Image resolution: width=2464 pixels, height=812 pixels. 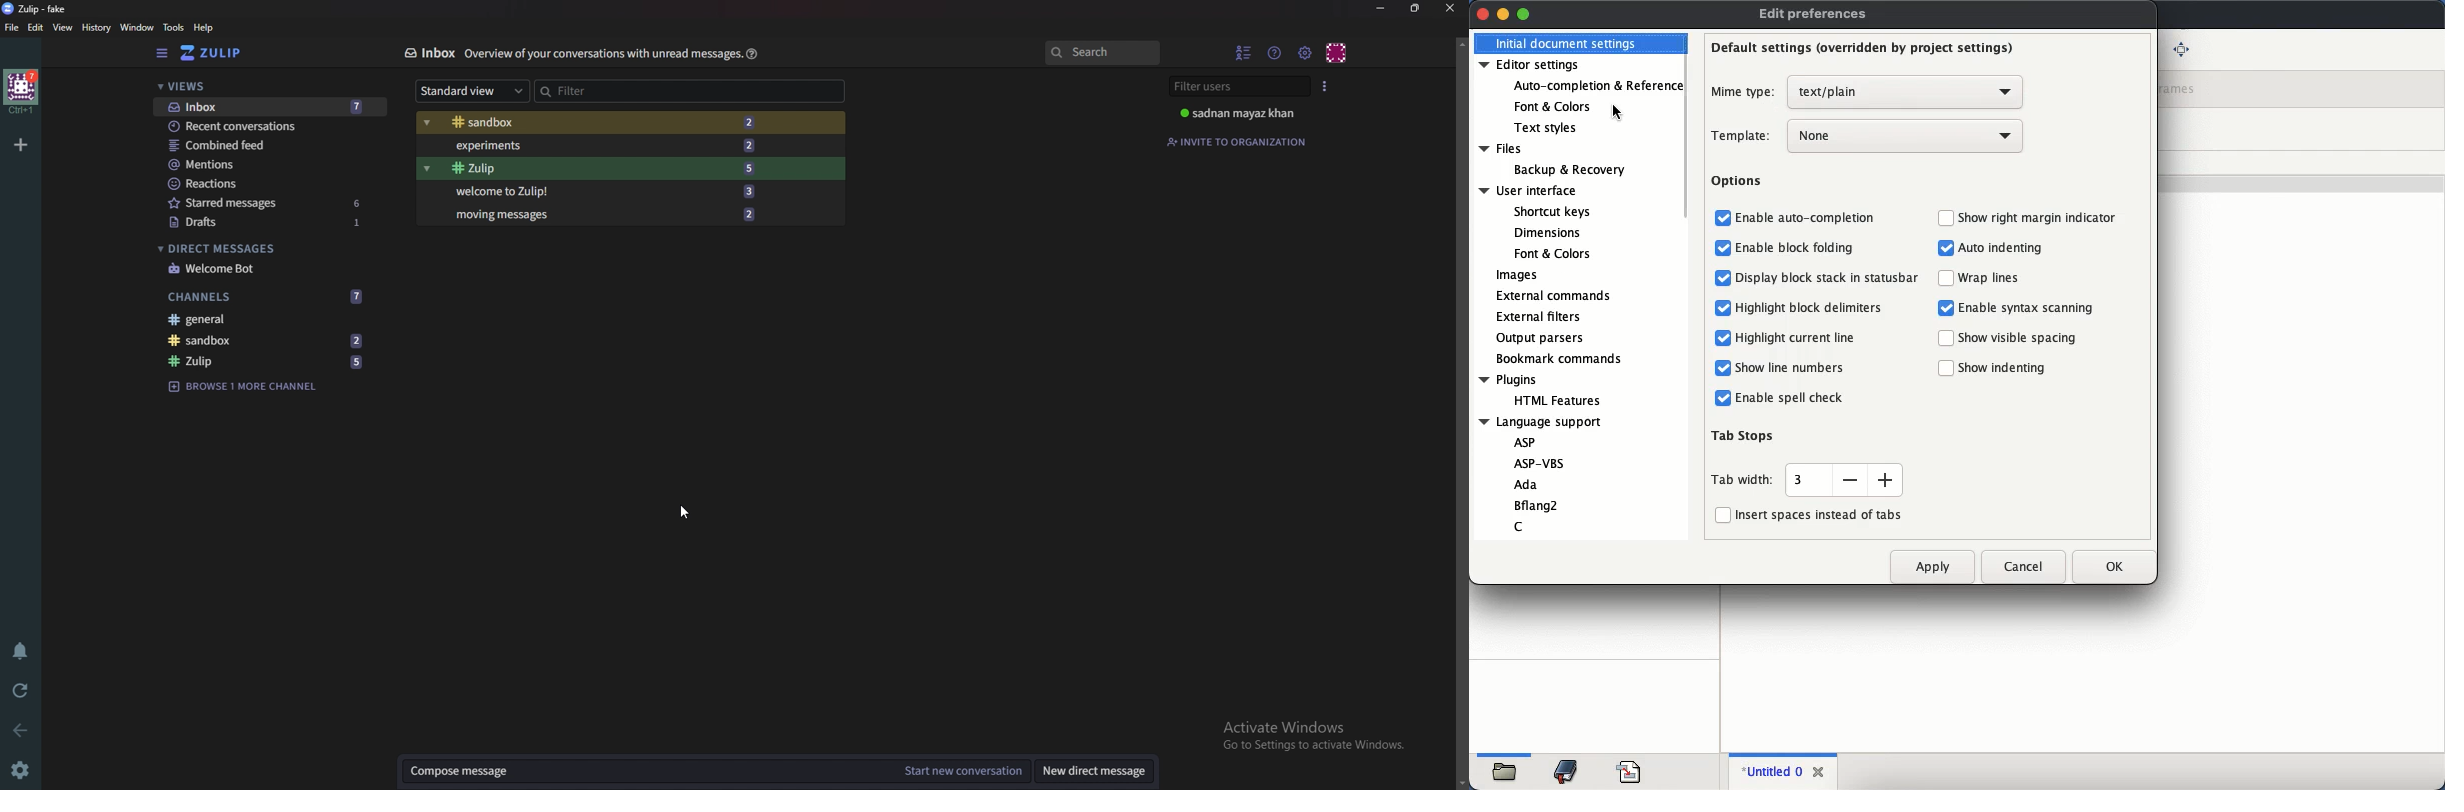 I want to click on Info, so click(x=604, y=52).